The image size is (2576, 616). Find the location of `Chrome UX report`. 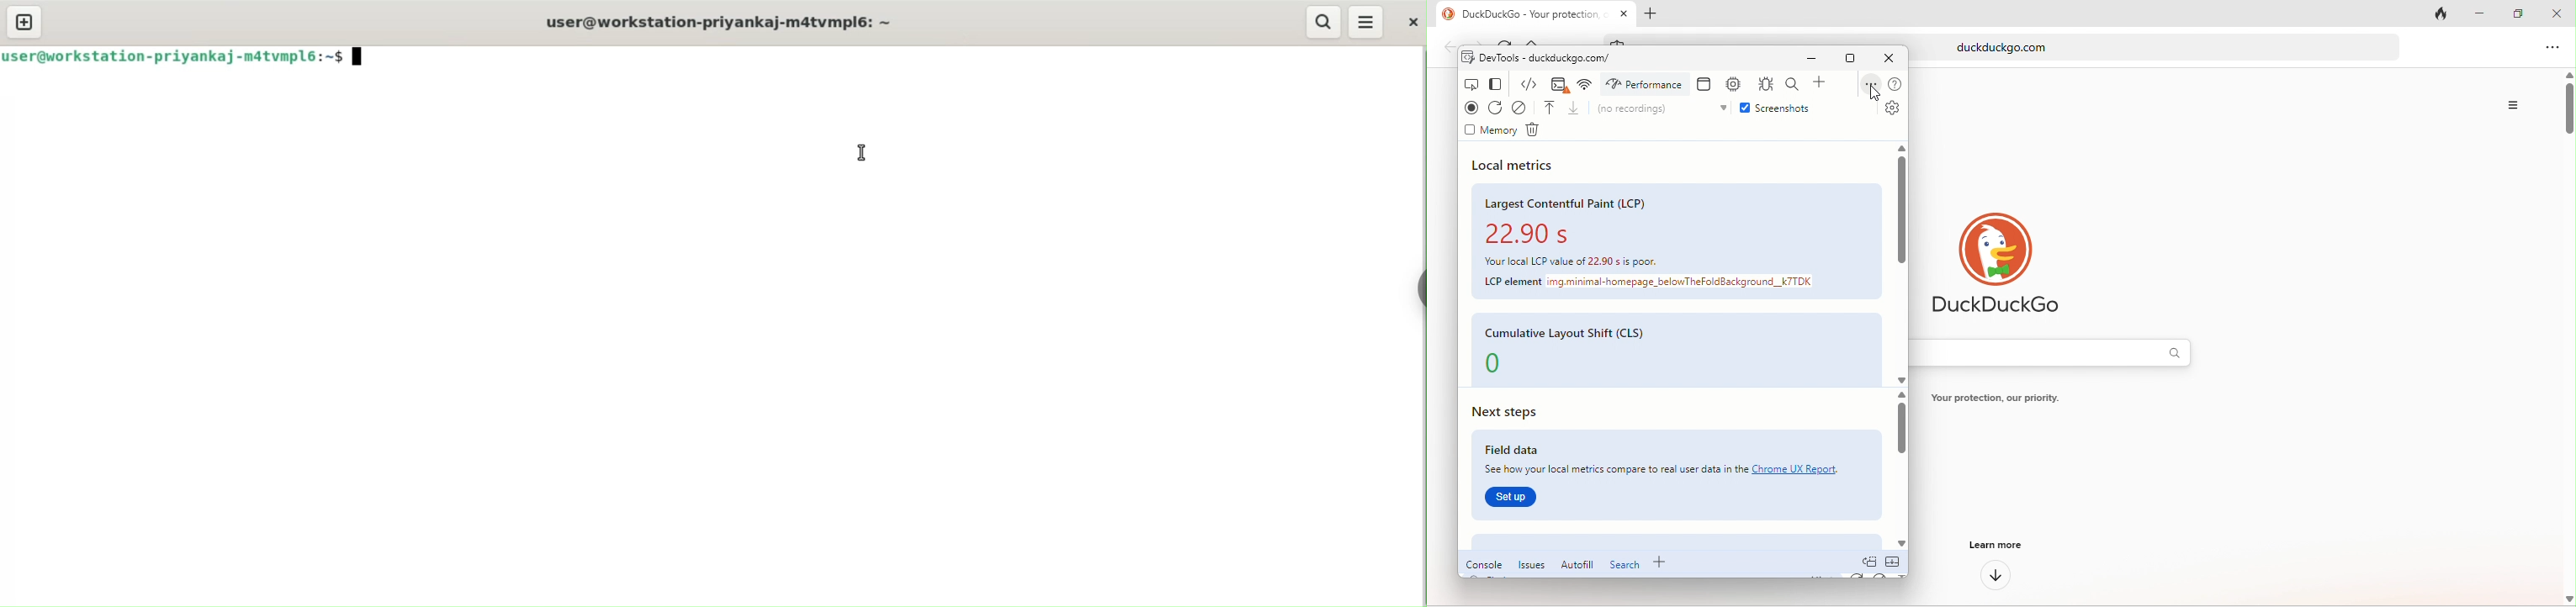

Chrome UX report is located at coordinates (1794, 470).